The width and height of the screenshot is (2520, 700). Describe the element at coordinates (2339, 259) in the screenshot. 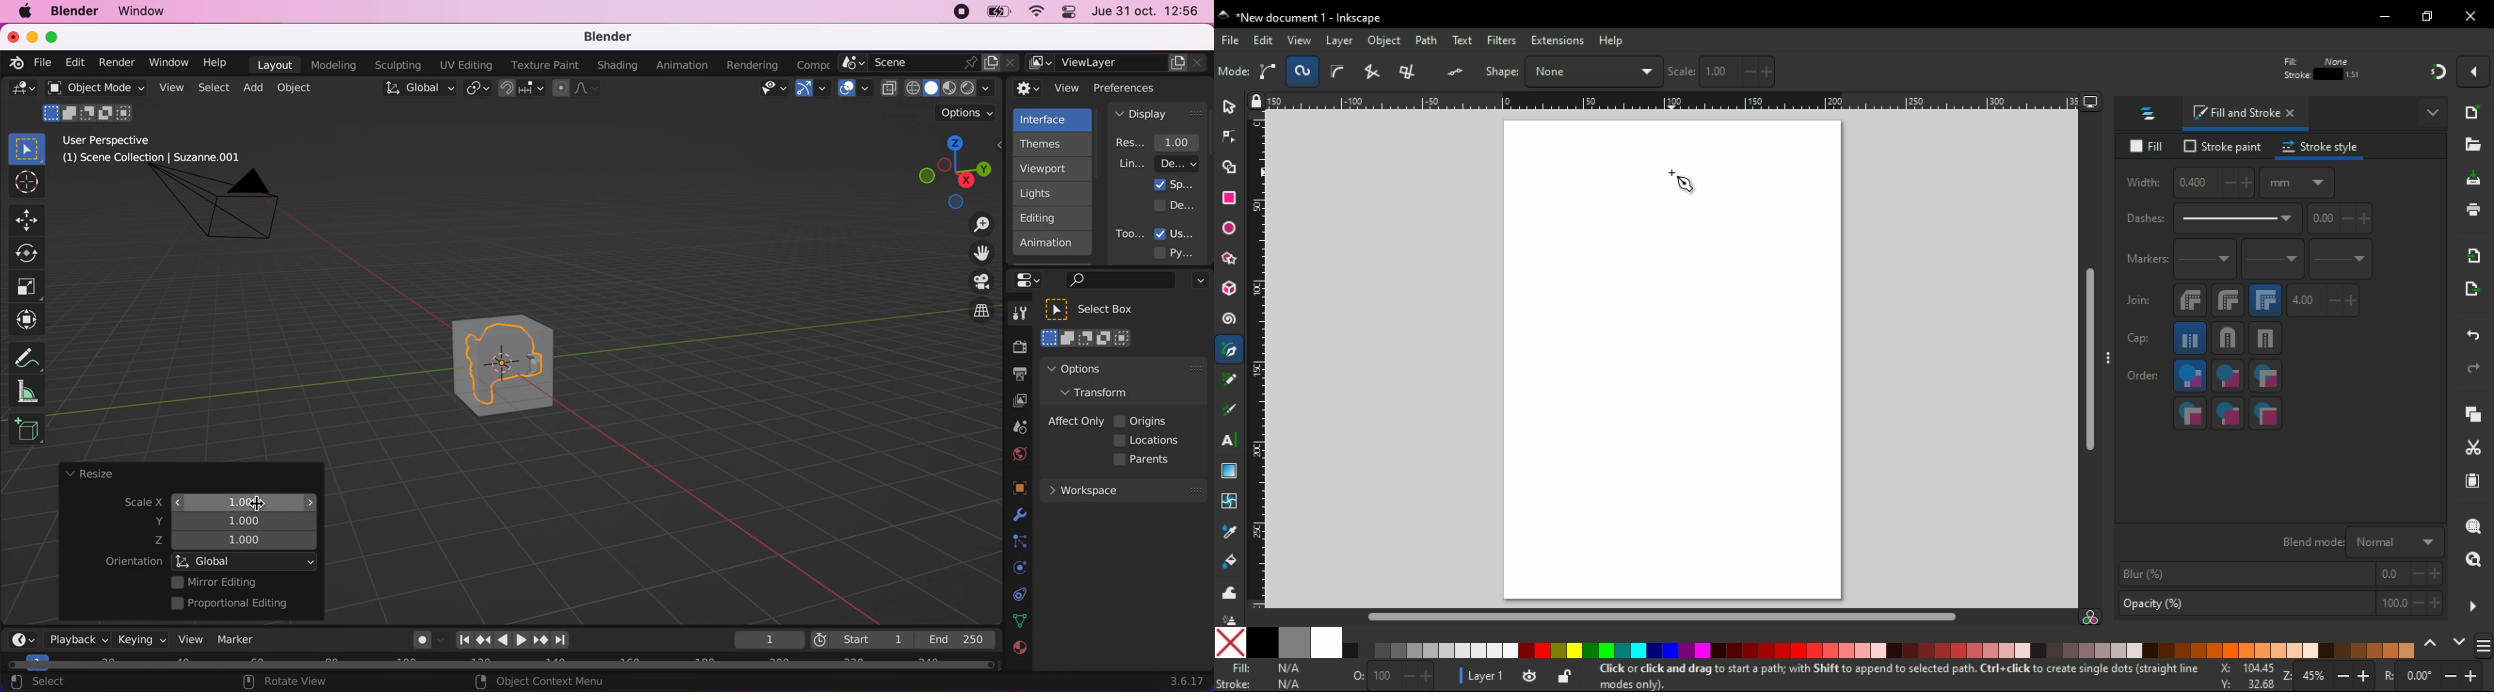

I see `last markers` at that location.